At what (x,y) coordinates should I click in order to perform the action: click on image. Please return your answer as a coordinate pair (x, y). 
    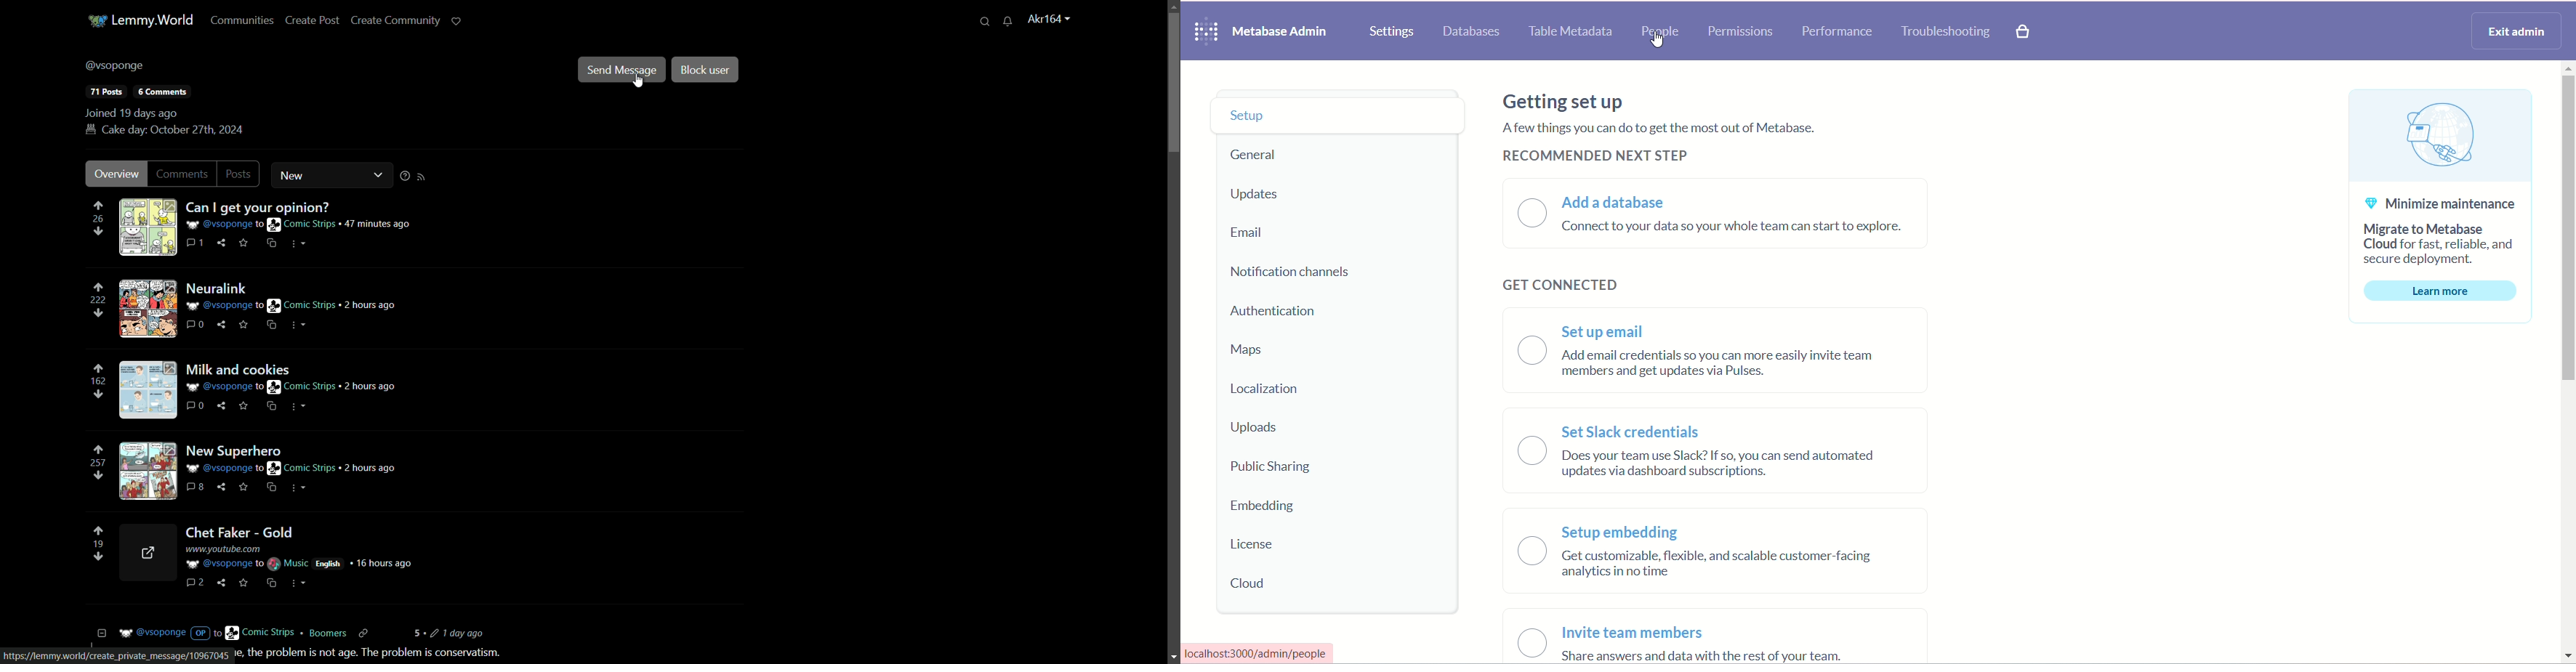
    Looking at the image, I should click on (149, 309).